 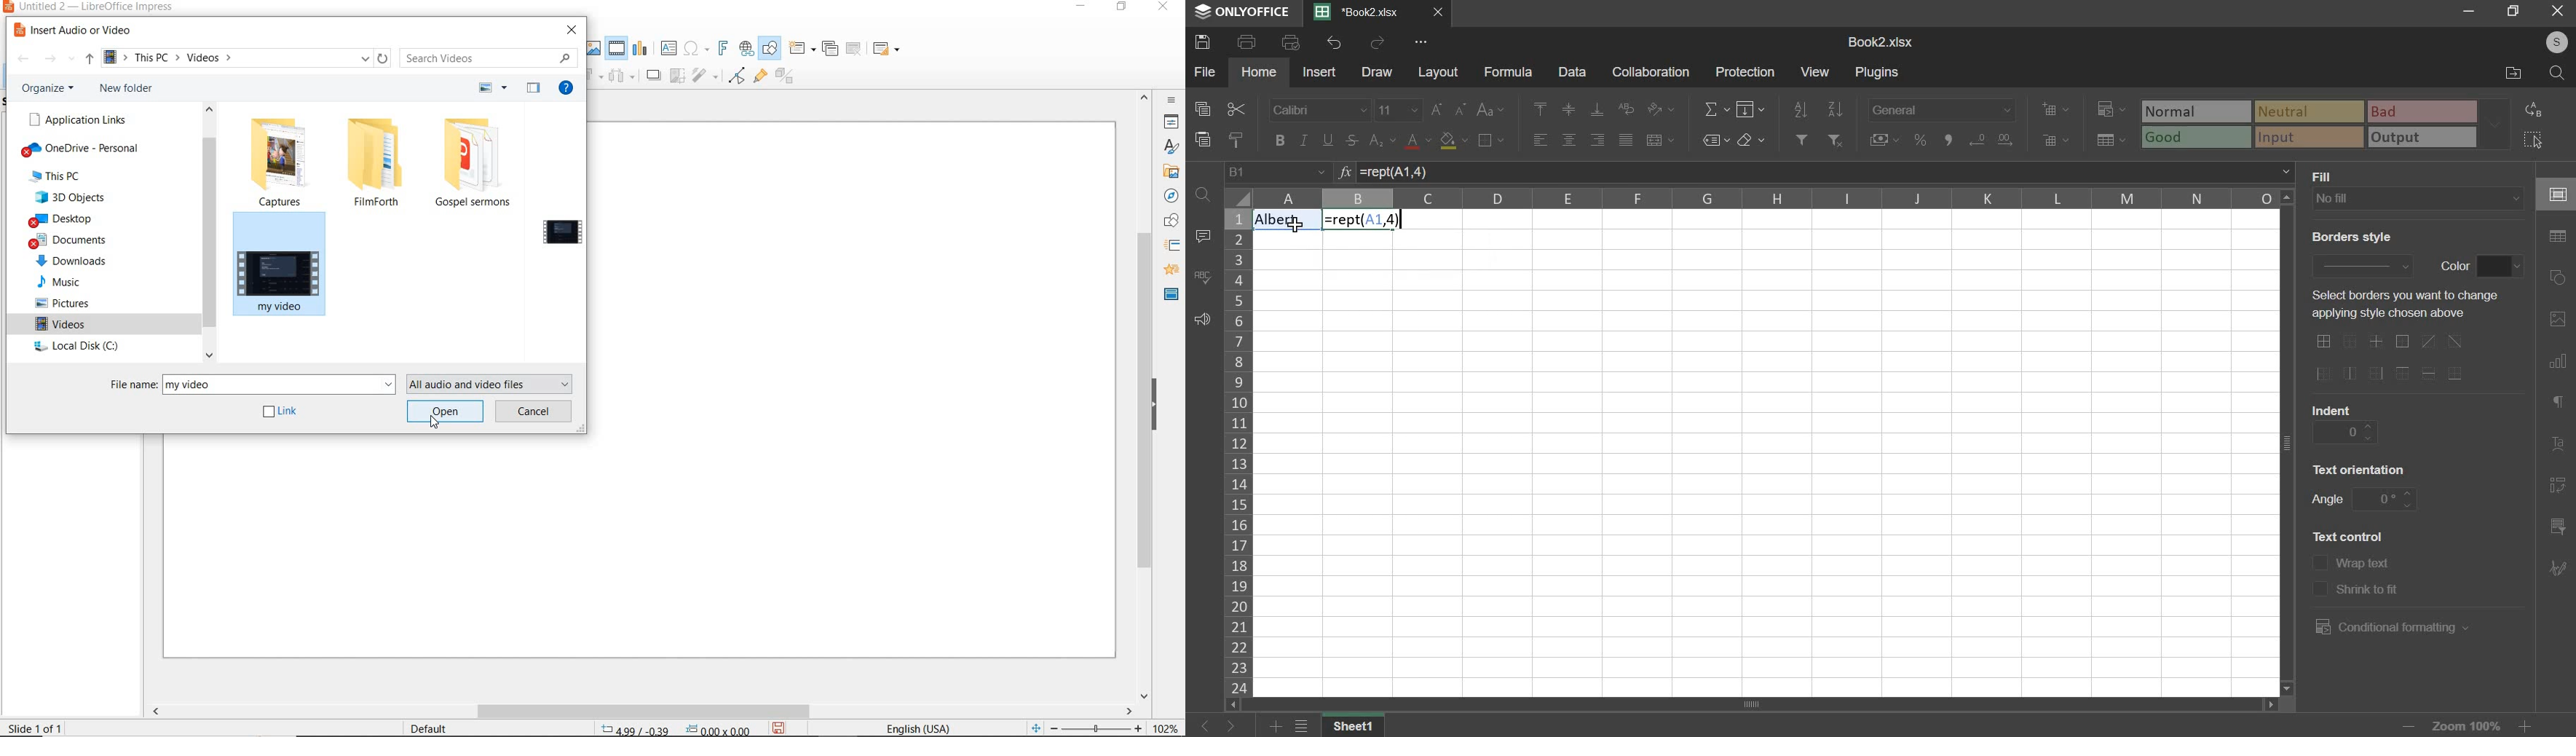 I want to click on copy style, so click(x=1235, y=139).